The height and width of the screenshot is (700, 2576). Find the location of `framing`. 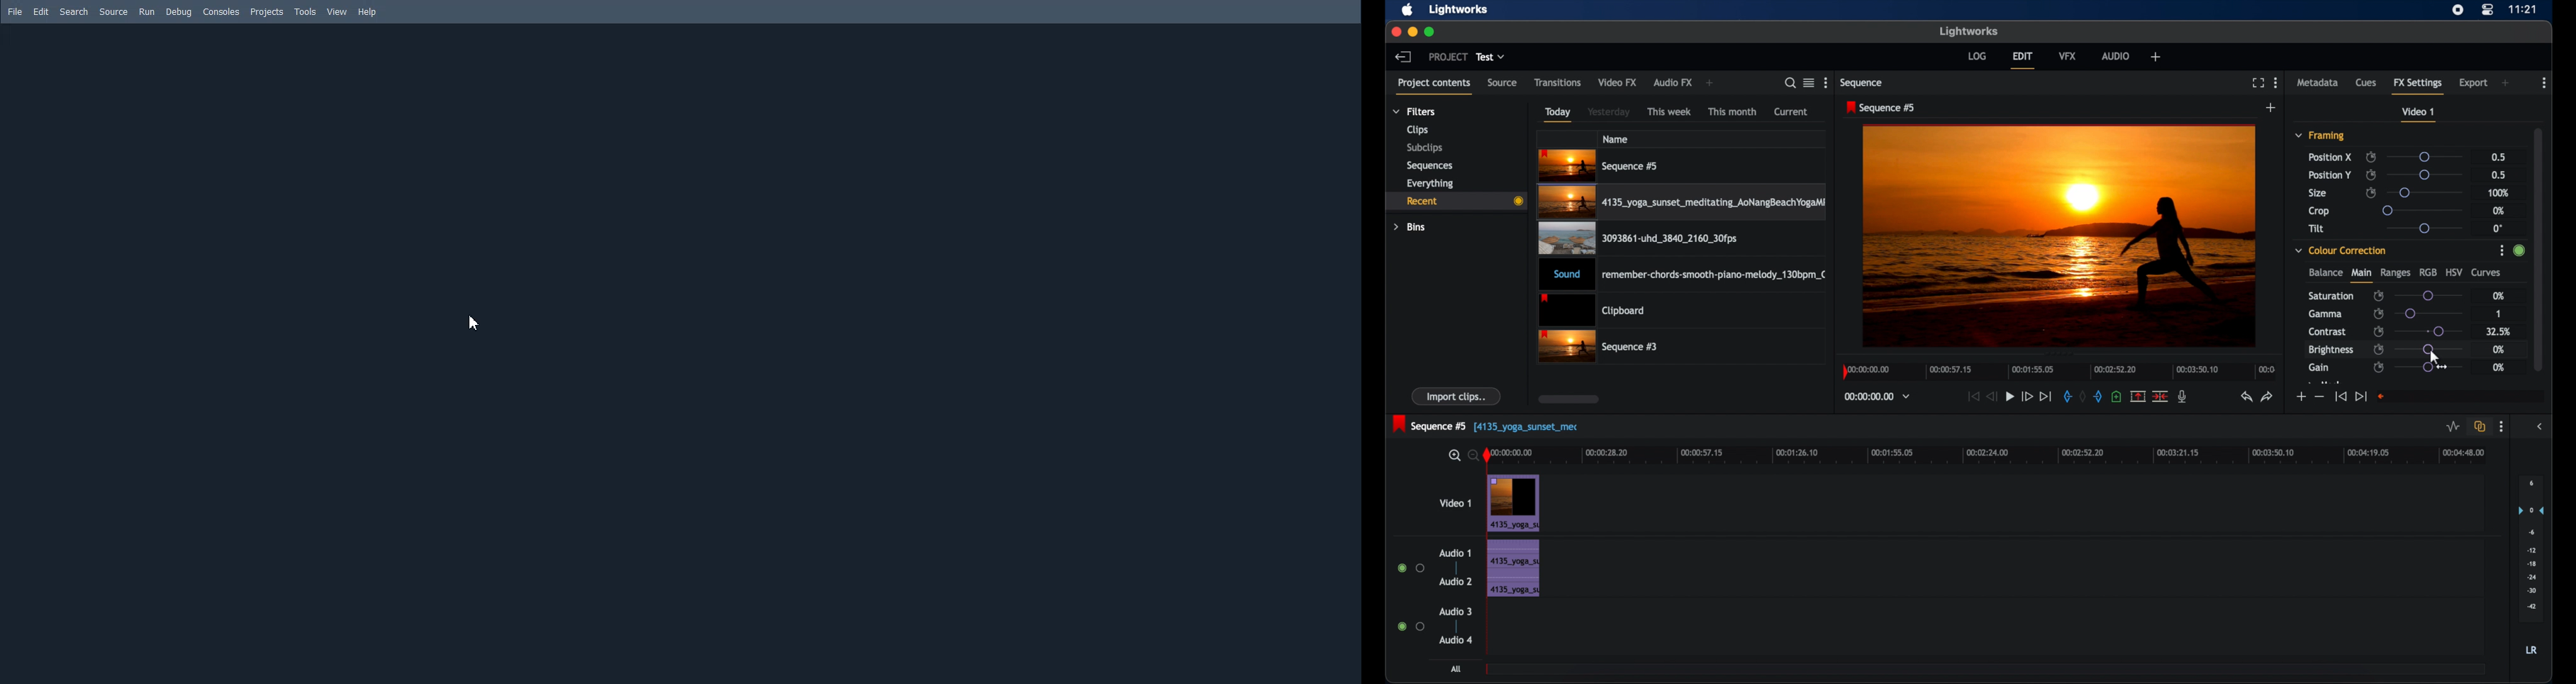

framing is located at coordinates (2320, 135).